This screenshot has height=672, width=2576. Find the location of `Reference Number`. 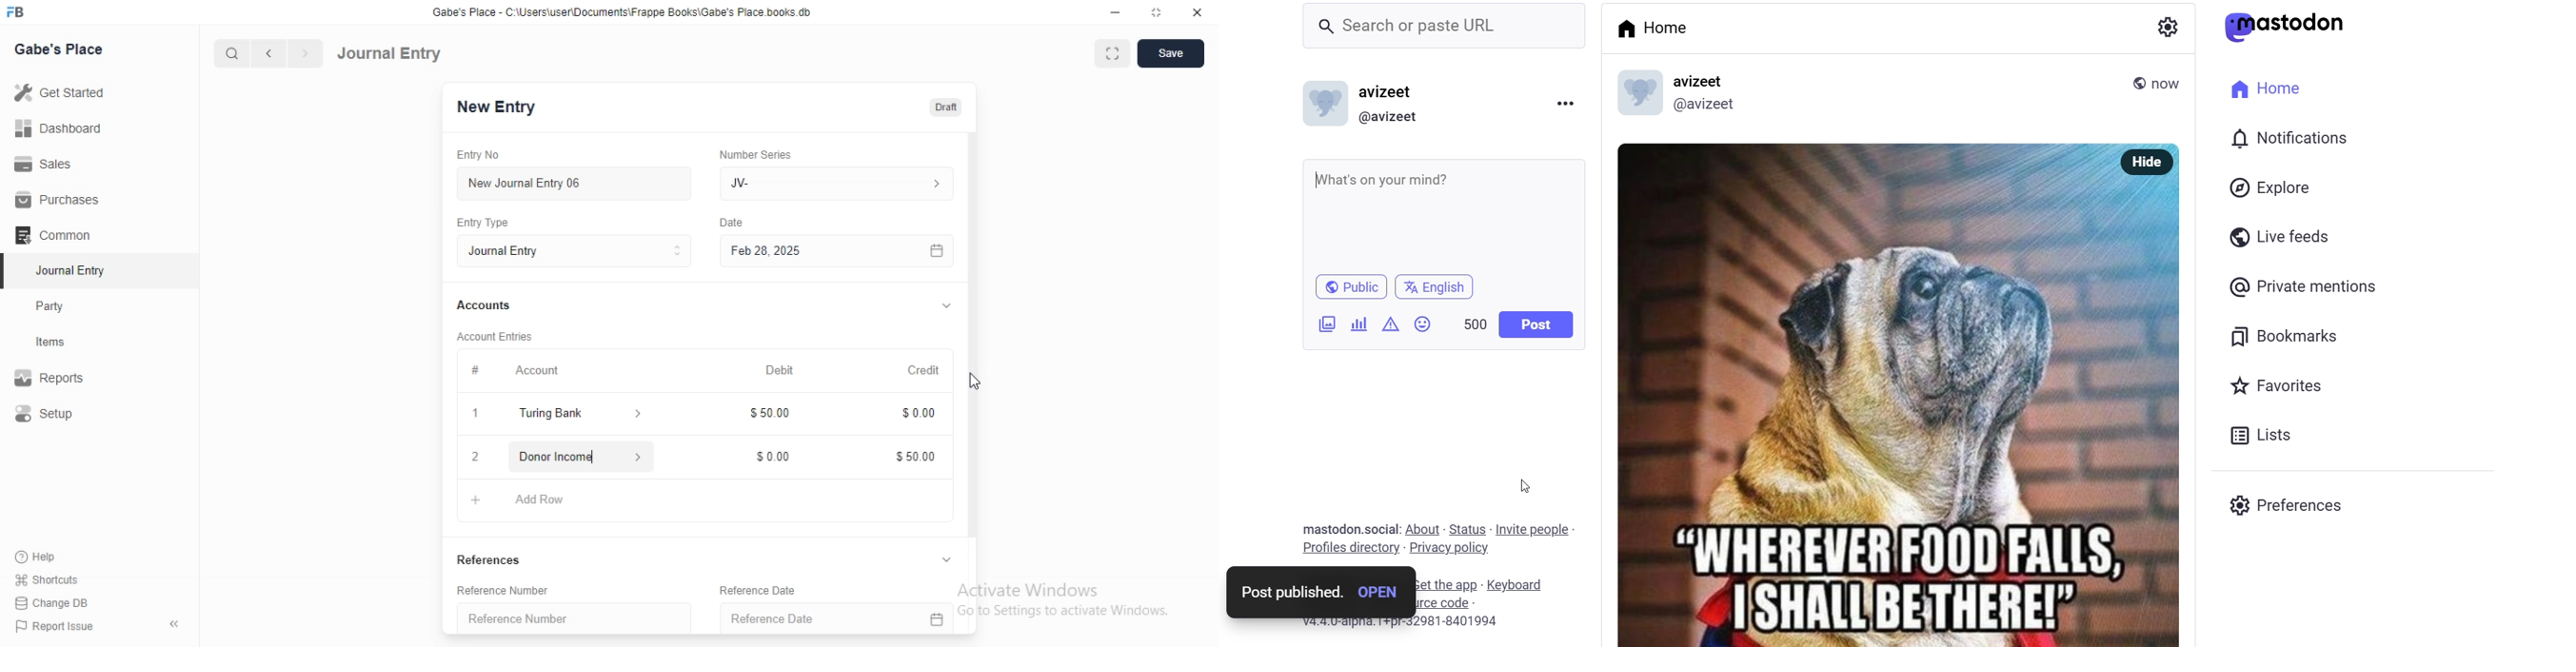

Reference Number is located at coordinates (514, 591).